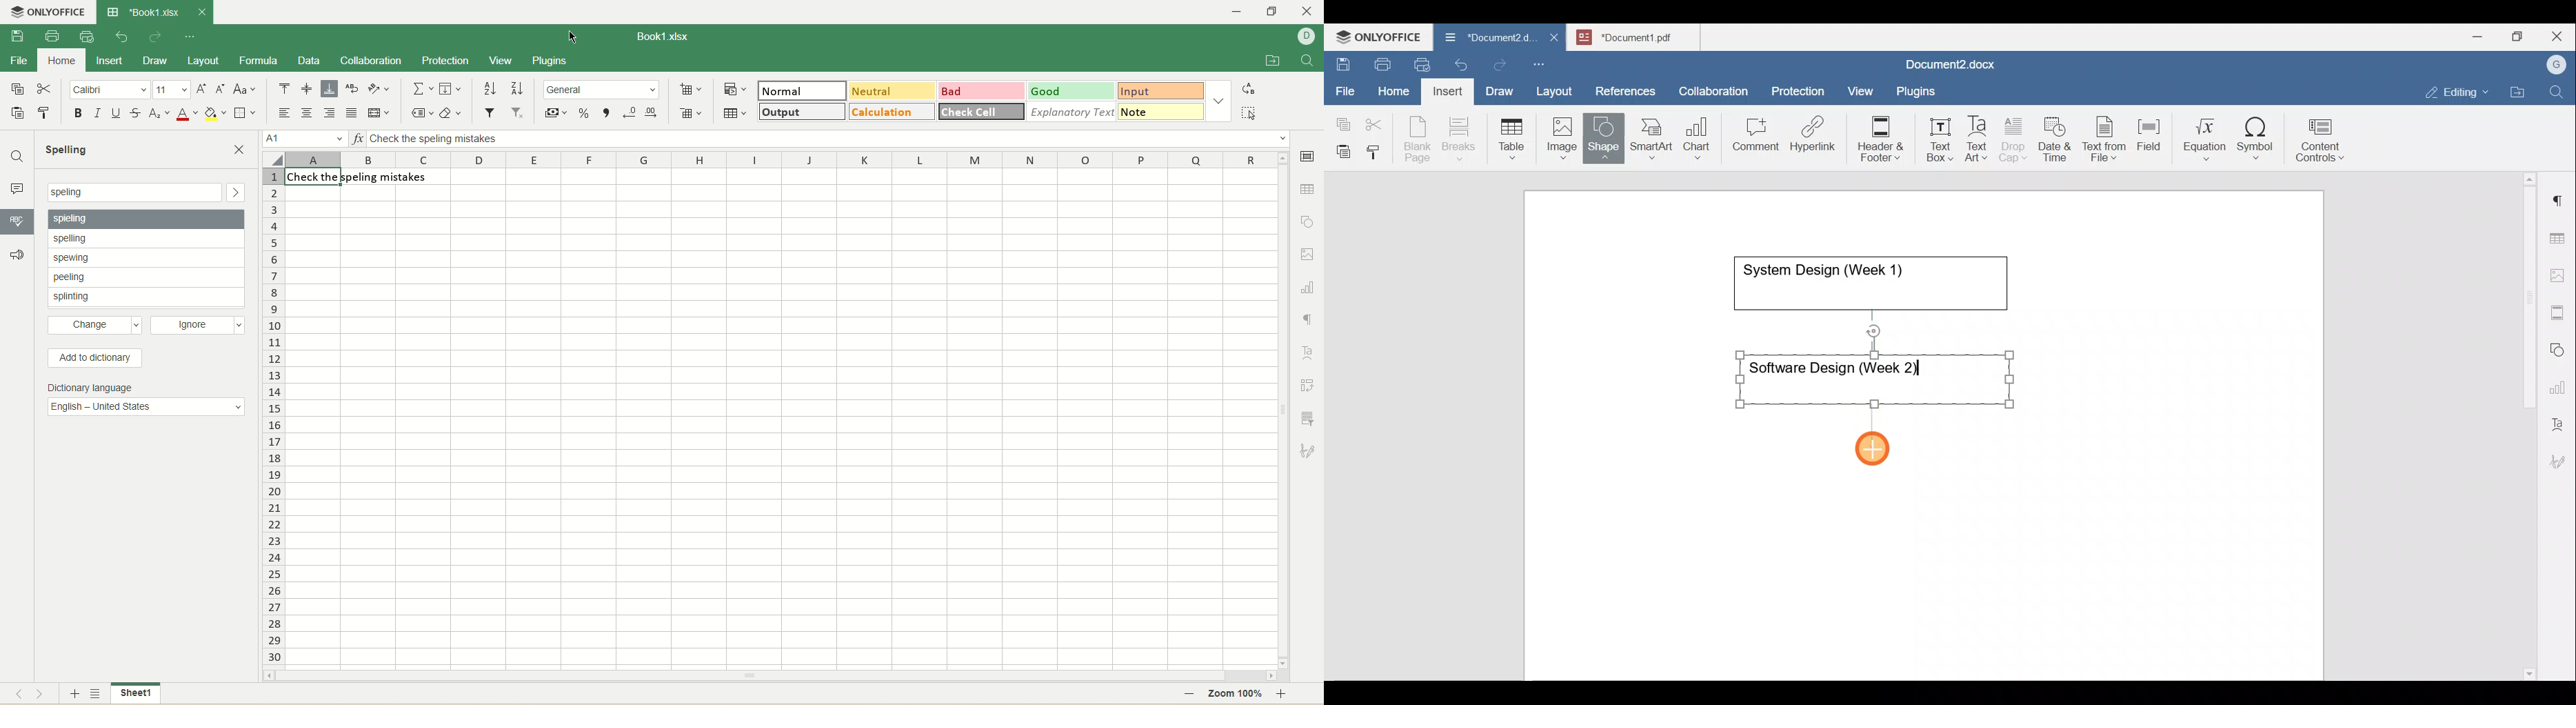  What do you see at coordinates (20, 61) in the screenshot?
I see `file` at bounding box center [20, 61].